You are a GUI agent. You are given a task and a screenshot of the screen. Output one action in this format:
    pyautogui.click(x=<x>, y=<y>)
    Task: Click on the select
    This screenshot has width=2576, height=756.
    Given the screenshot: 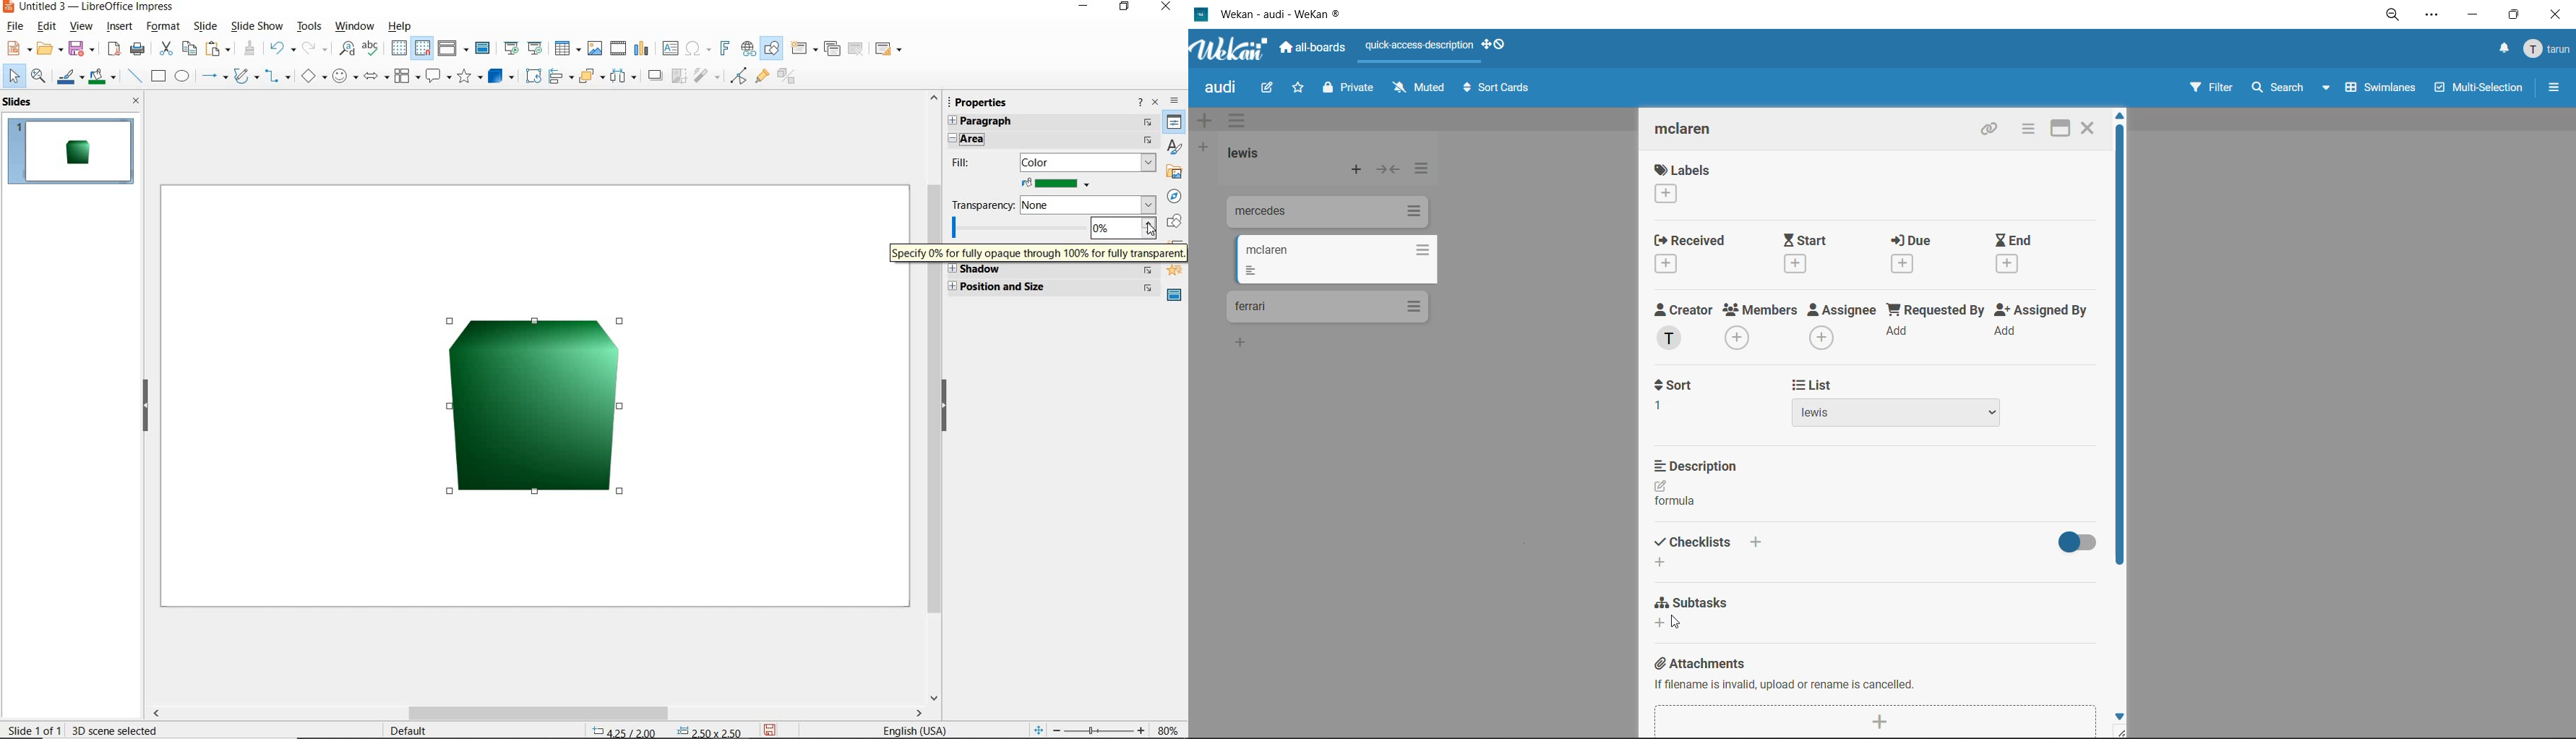 What is the action you would take?
    pyautogui.click(x=13, y=76)
    